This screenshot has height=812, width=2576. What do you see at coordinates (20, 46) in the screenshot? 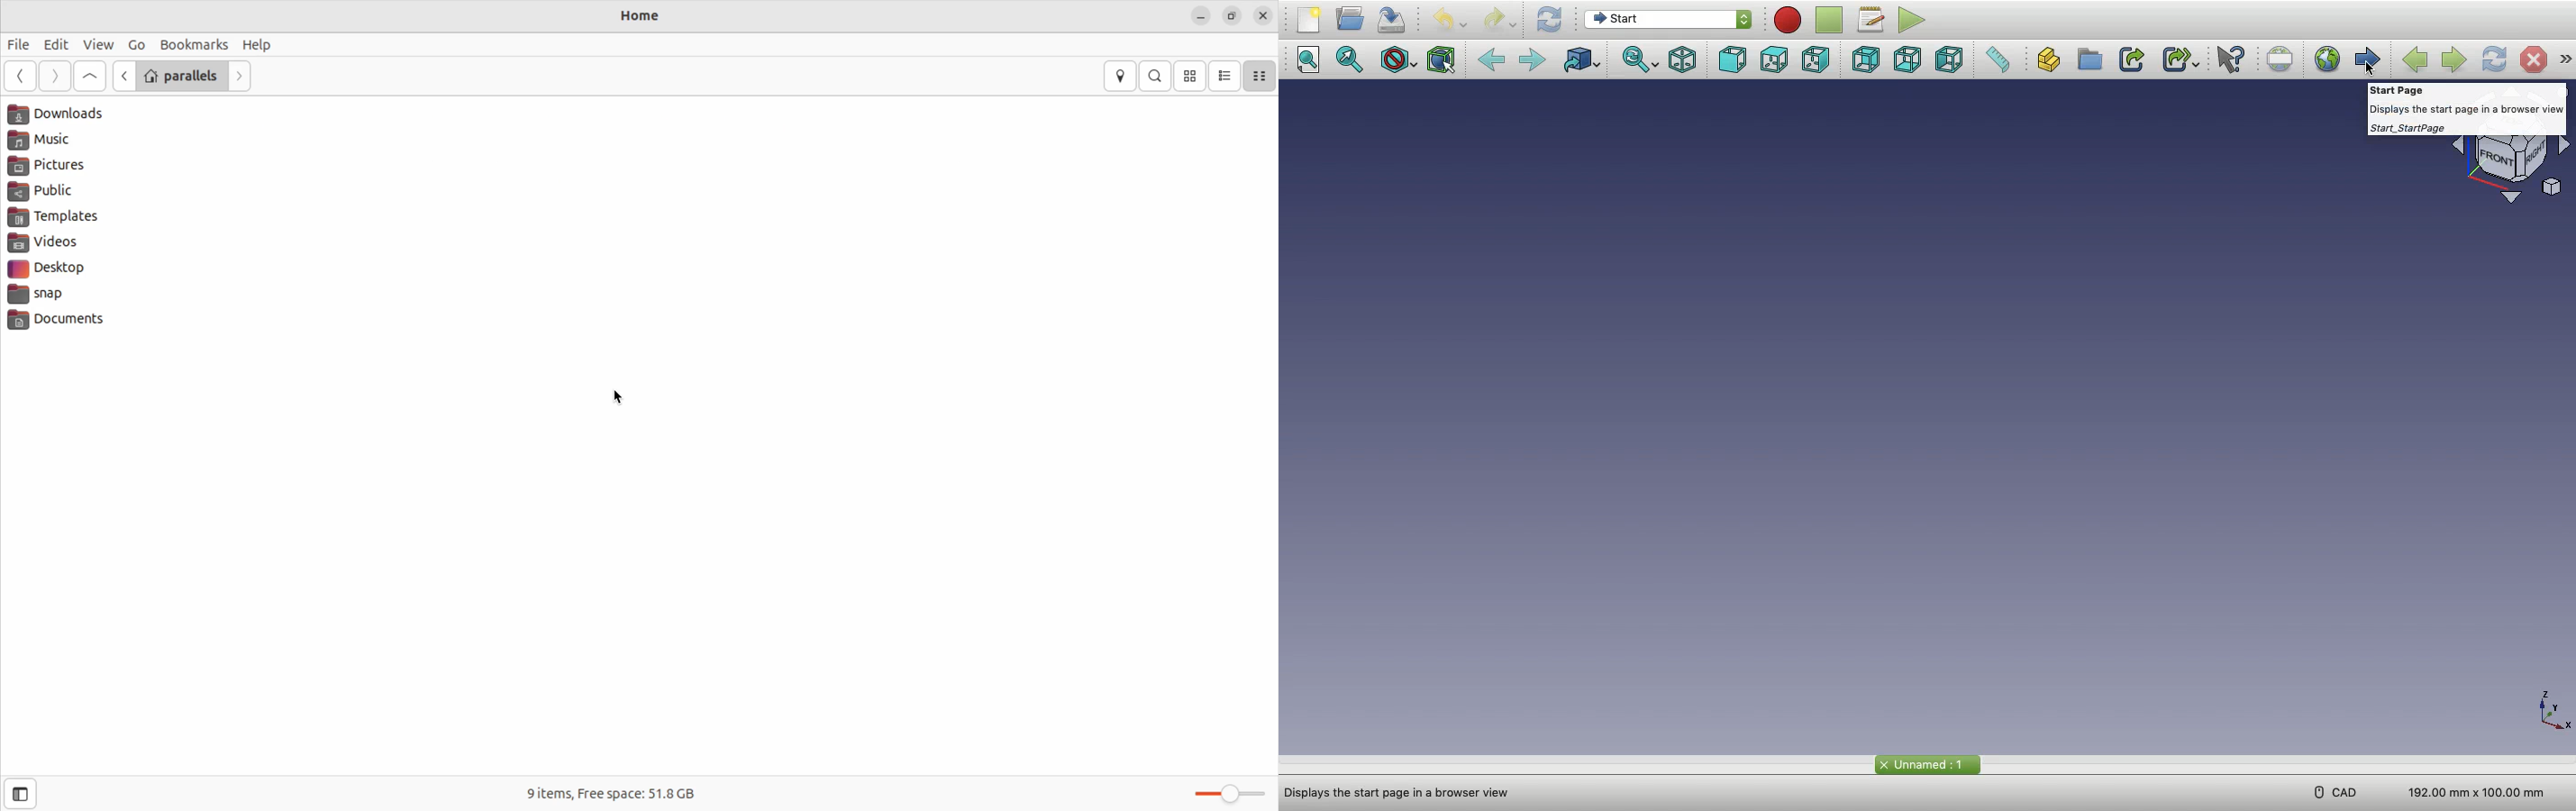
I see `File` at bounding box center [20, 46].